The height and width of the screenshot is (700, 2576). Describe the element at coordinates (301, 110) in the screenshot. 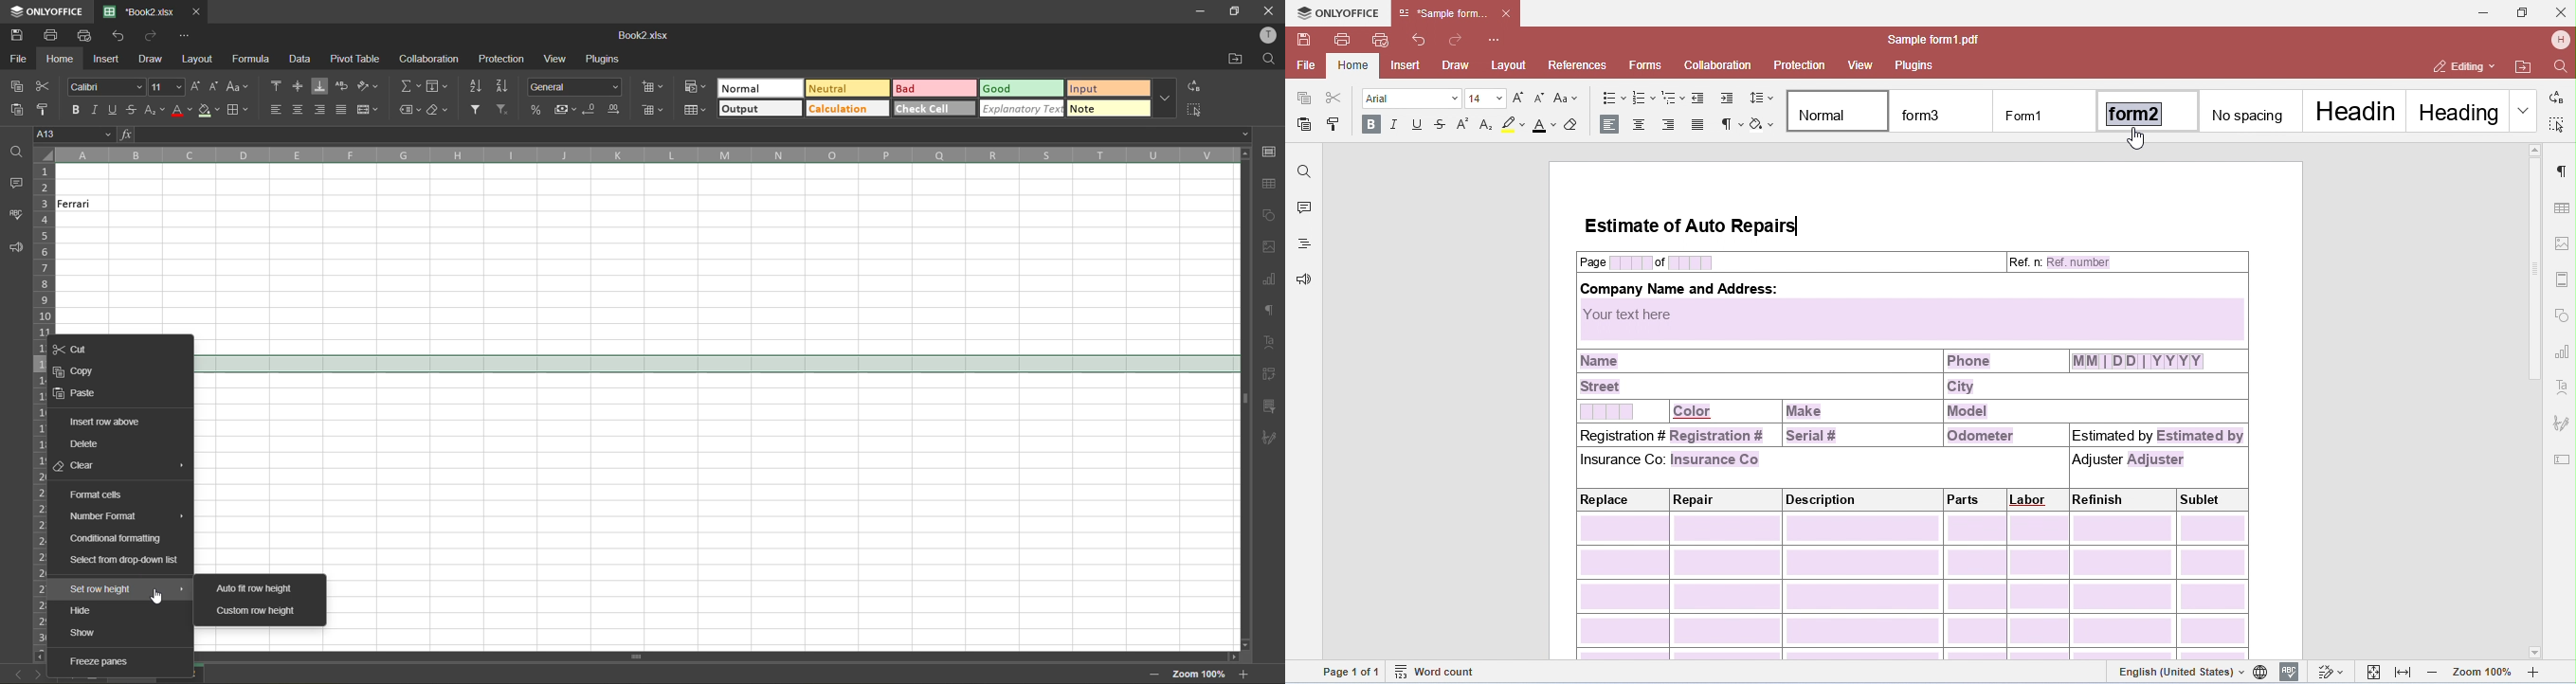

I see `align center` at that location.